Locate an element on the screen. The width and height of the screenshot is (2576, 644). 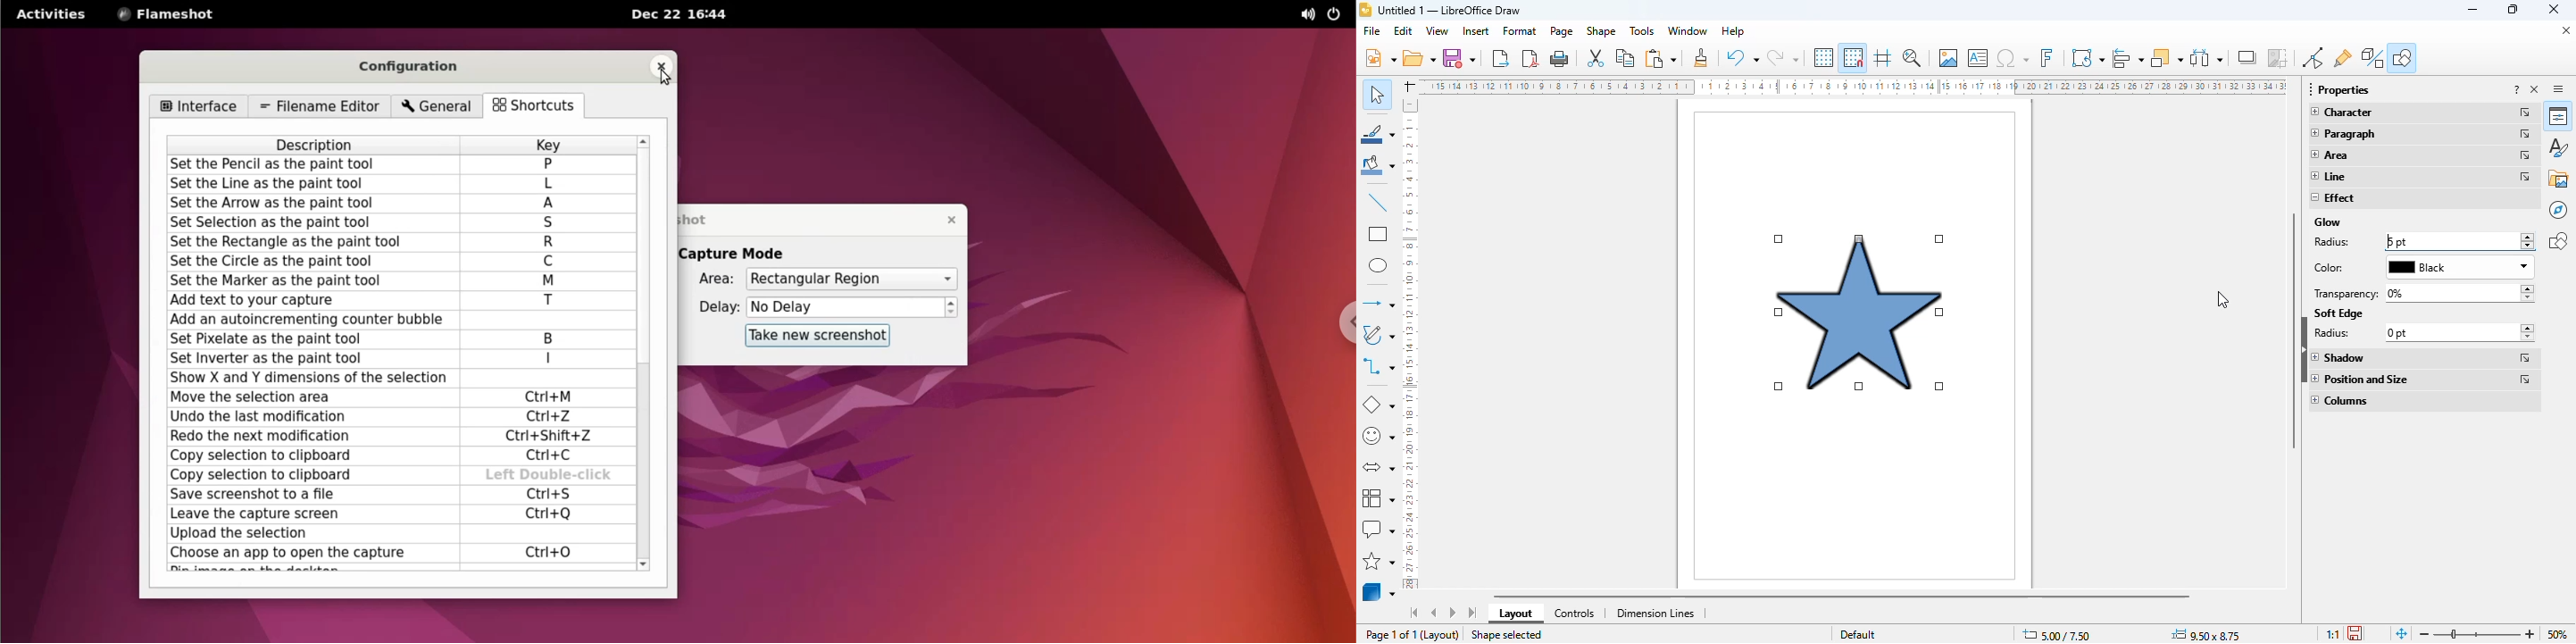
ruler is located at coordinates (1850, 86).